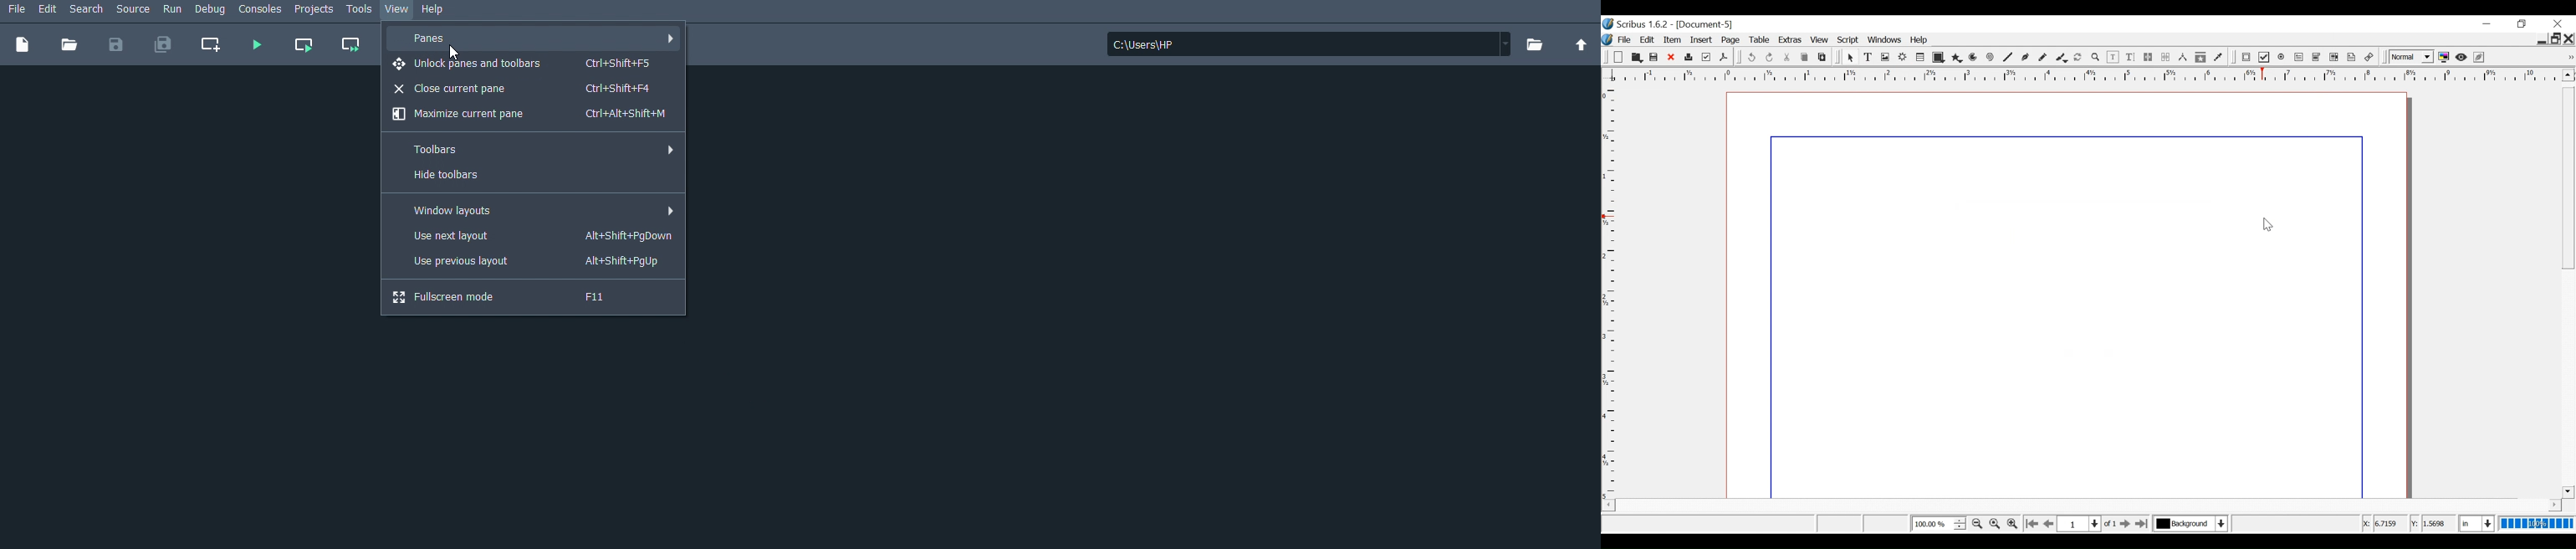 This screenshot has width=2576, height=560. What do you see at coordinates (2166, 57) in the screenshot?
I see `Unlink text frame` at bounding box center [2166, 57].